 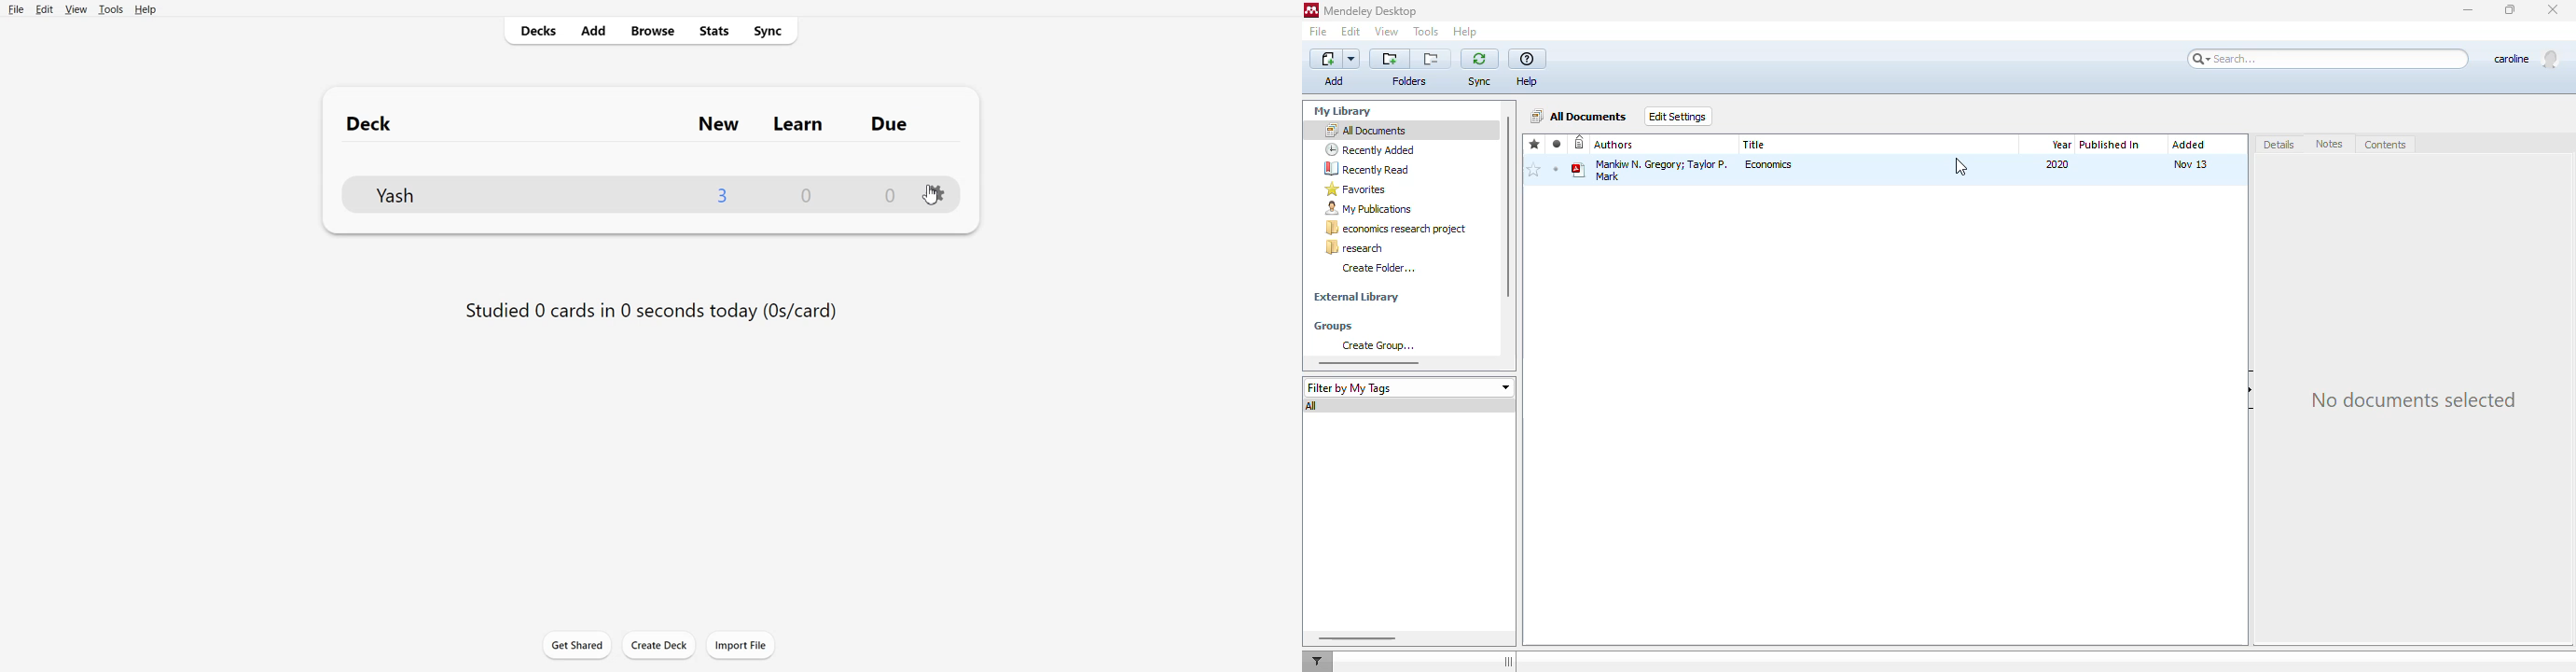 What do you see at coordinates (741, 645) in the screenshot?
I see `Import File` at bounding box center [741, 645].